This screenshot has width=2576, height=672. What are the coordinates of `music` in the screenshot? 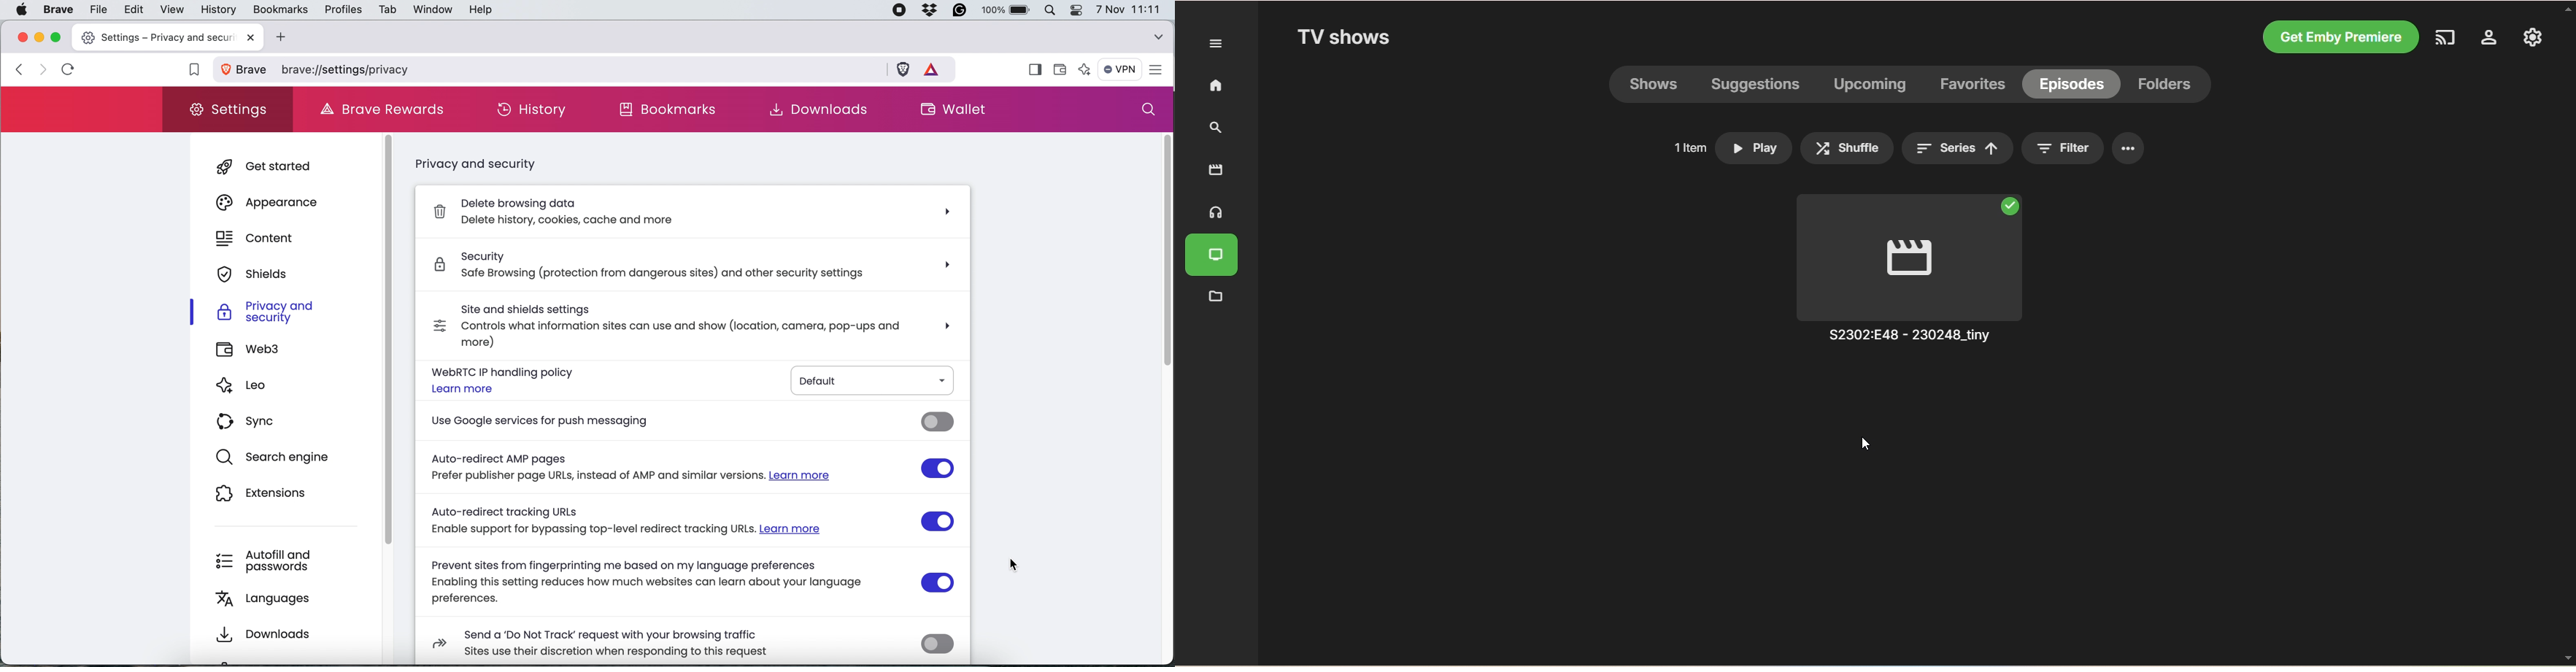 It's located at (1212, 213).